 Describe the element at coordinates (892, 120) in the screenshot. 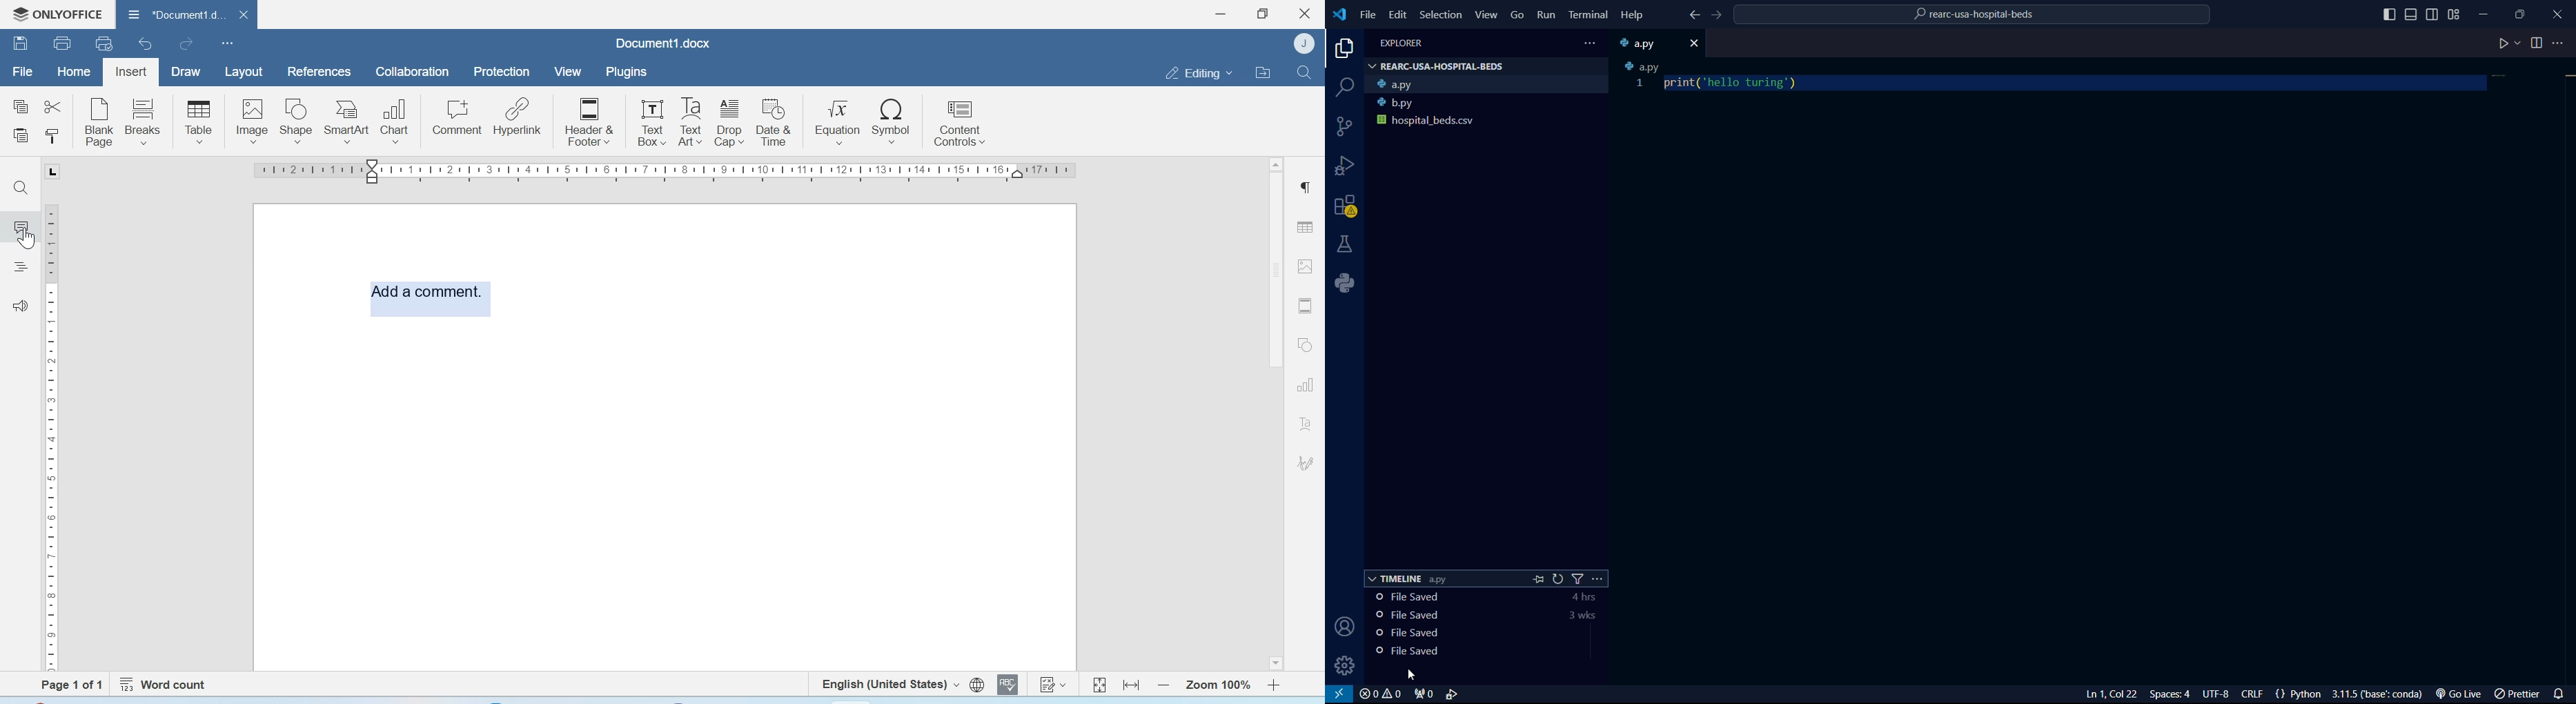

I see `Symbol` at that location.